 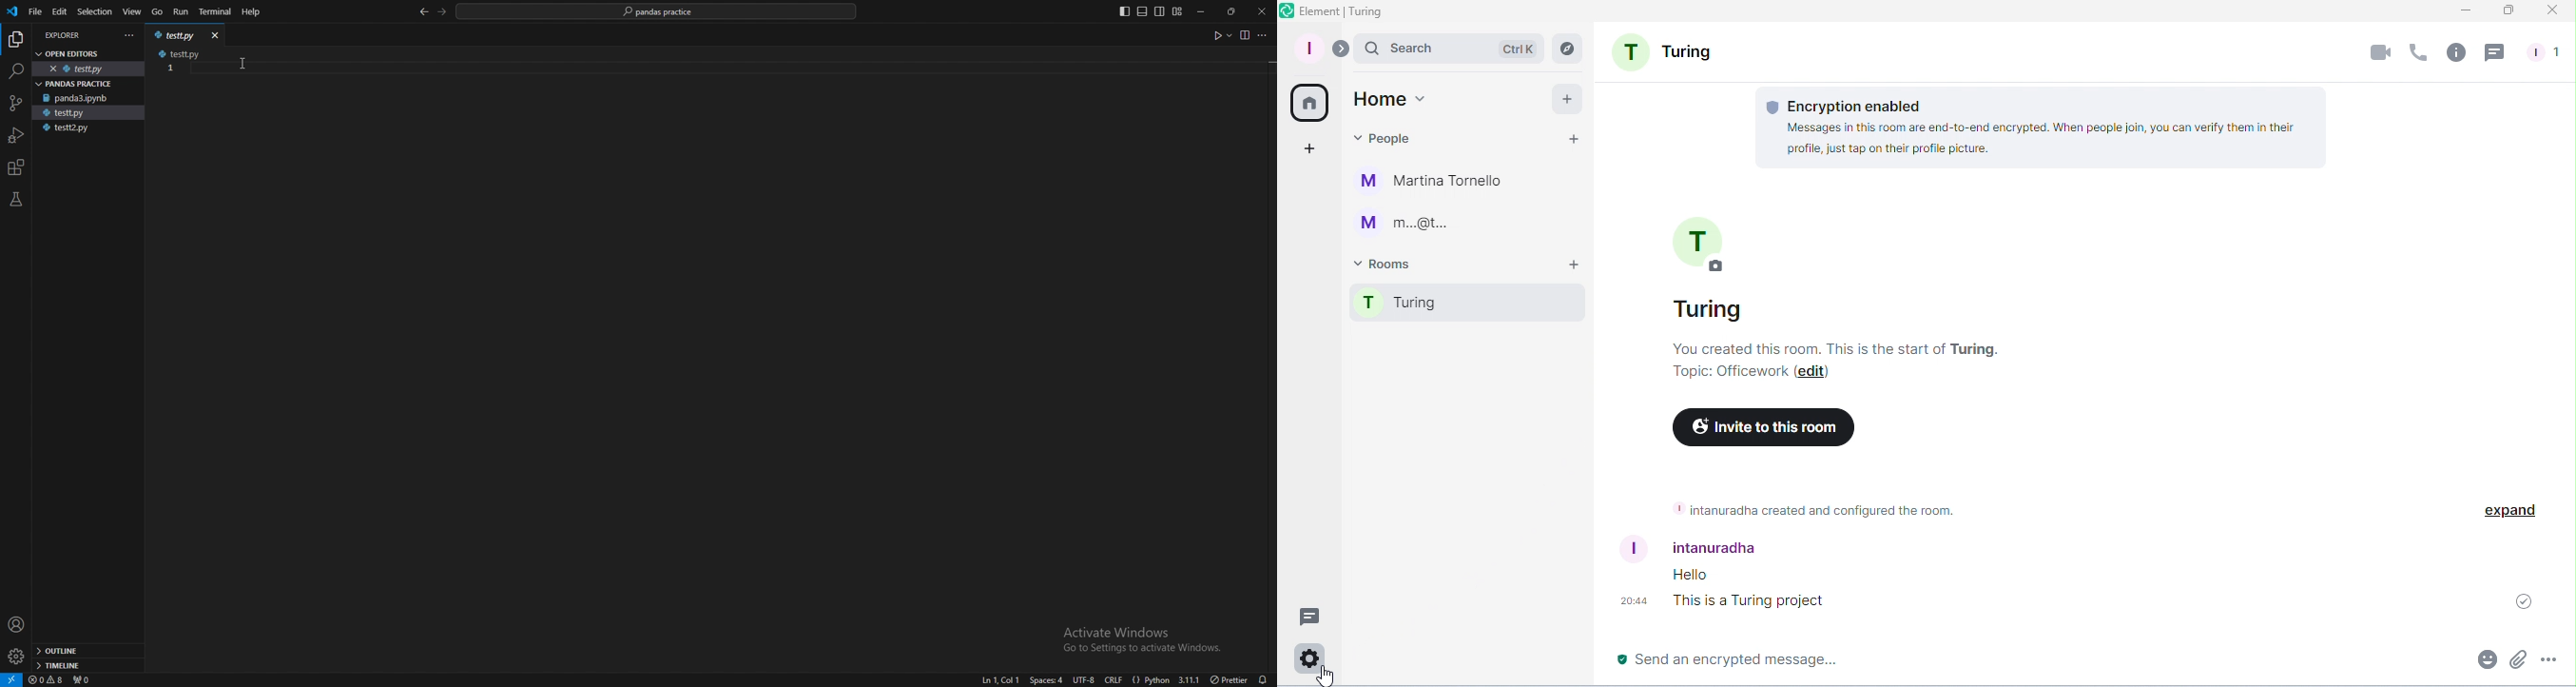 What do you see at coordinates (2418, 54) in the screenshot?
I see `Call` at bounding box center [2418, 54].